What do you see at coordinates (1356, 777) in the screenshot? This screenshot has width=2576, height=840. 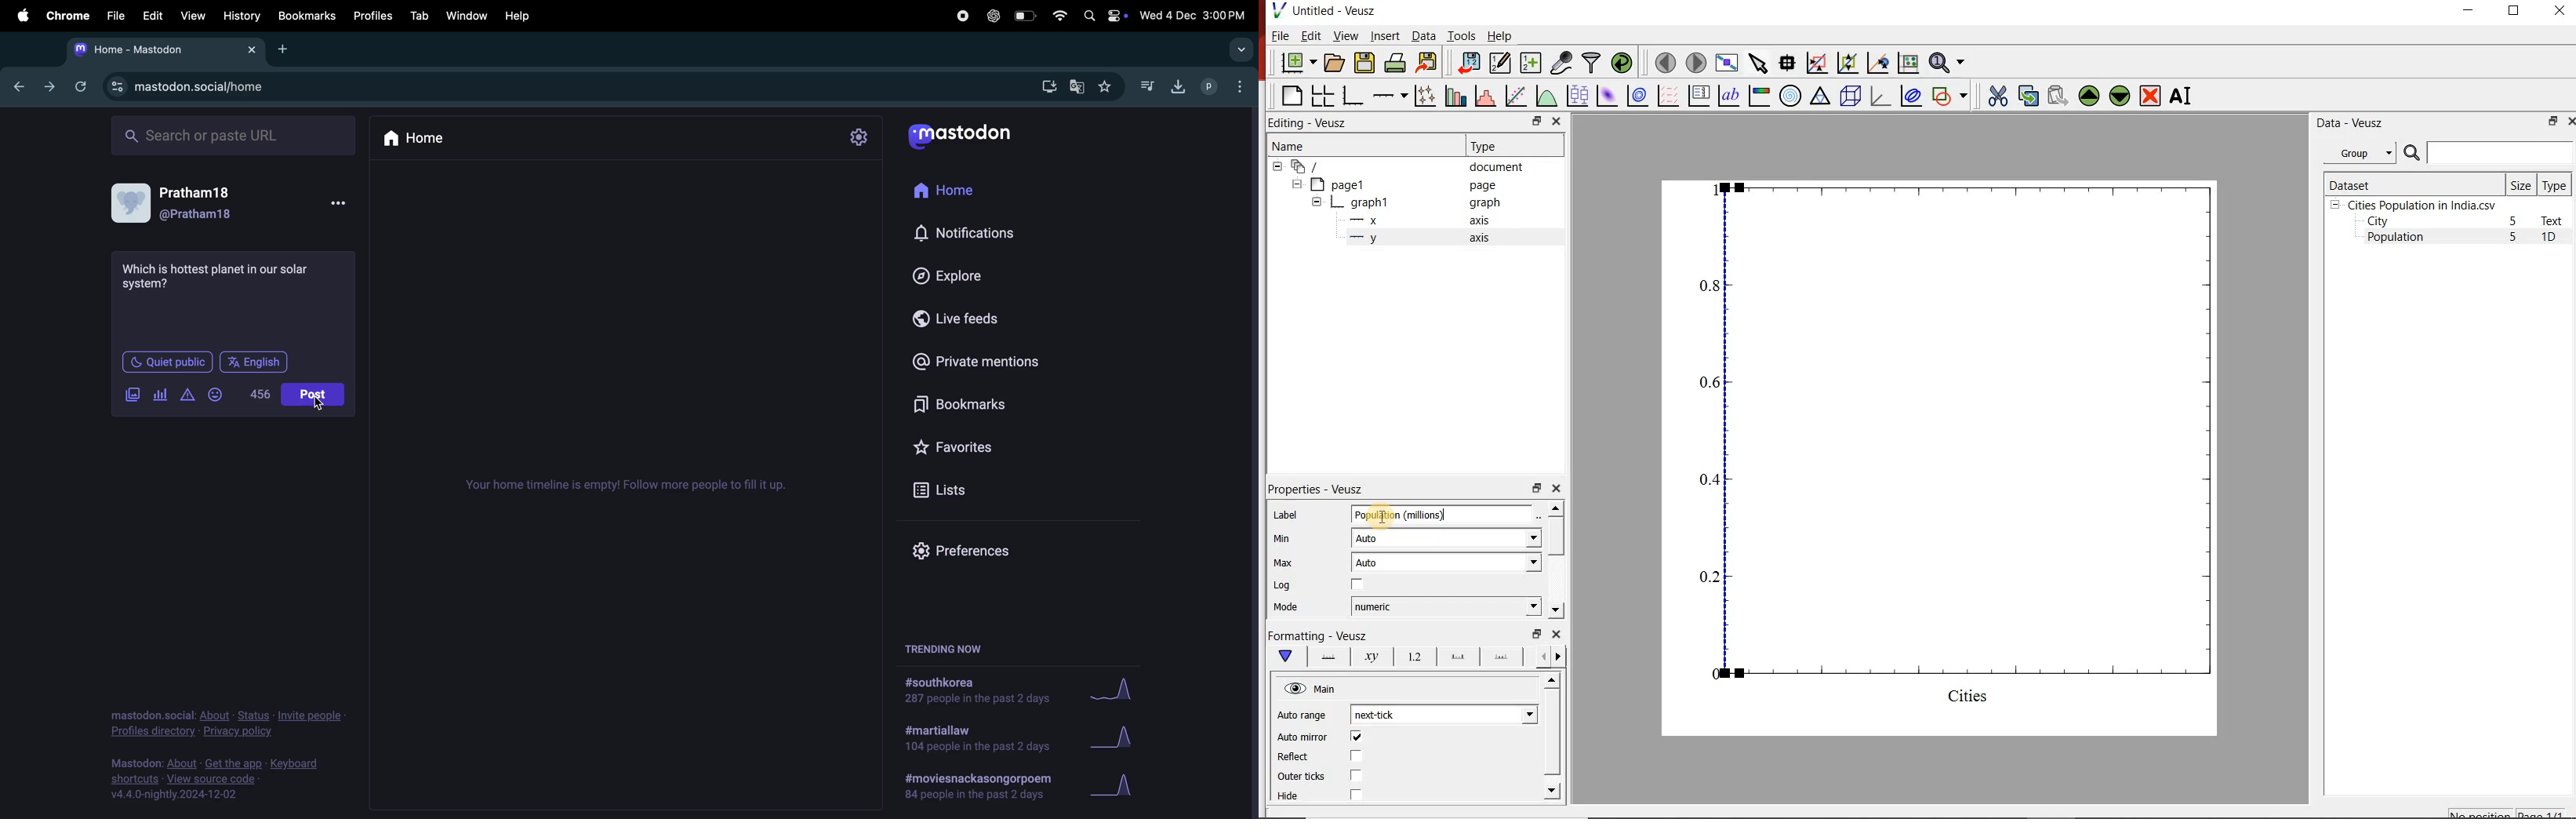 I see `check/uncheck` at bounding box center [1356, 777].